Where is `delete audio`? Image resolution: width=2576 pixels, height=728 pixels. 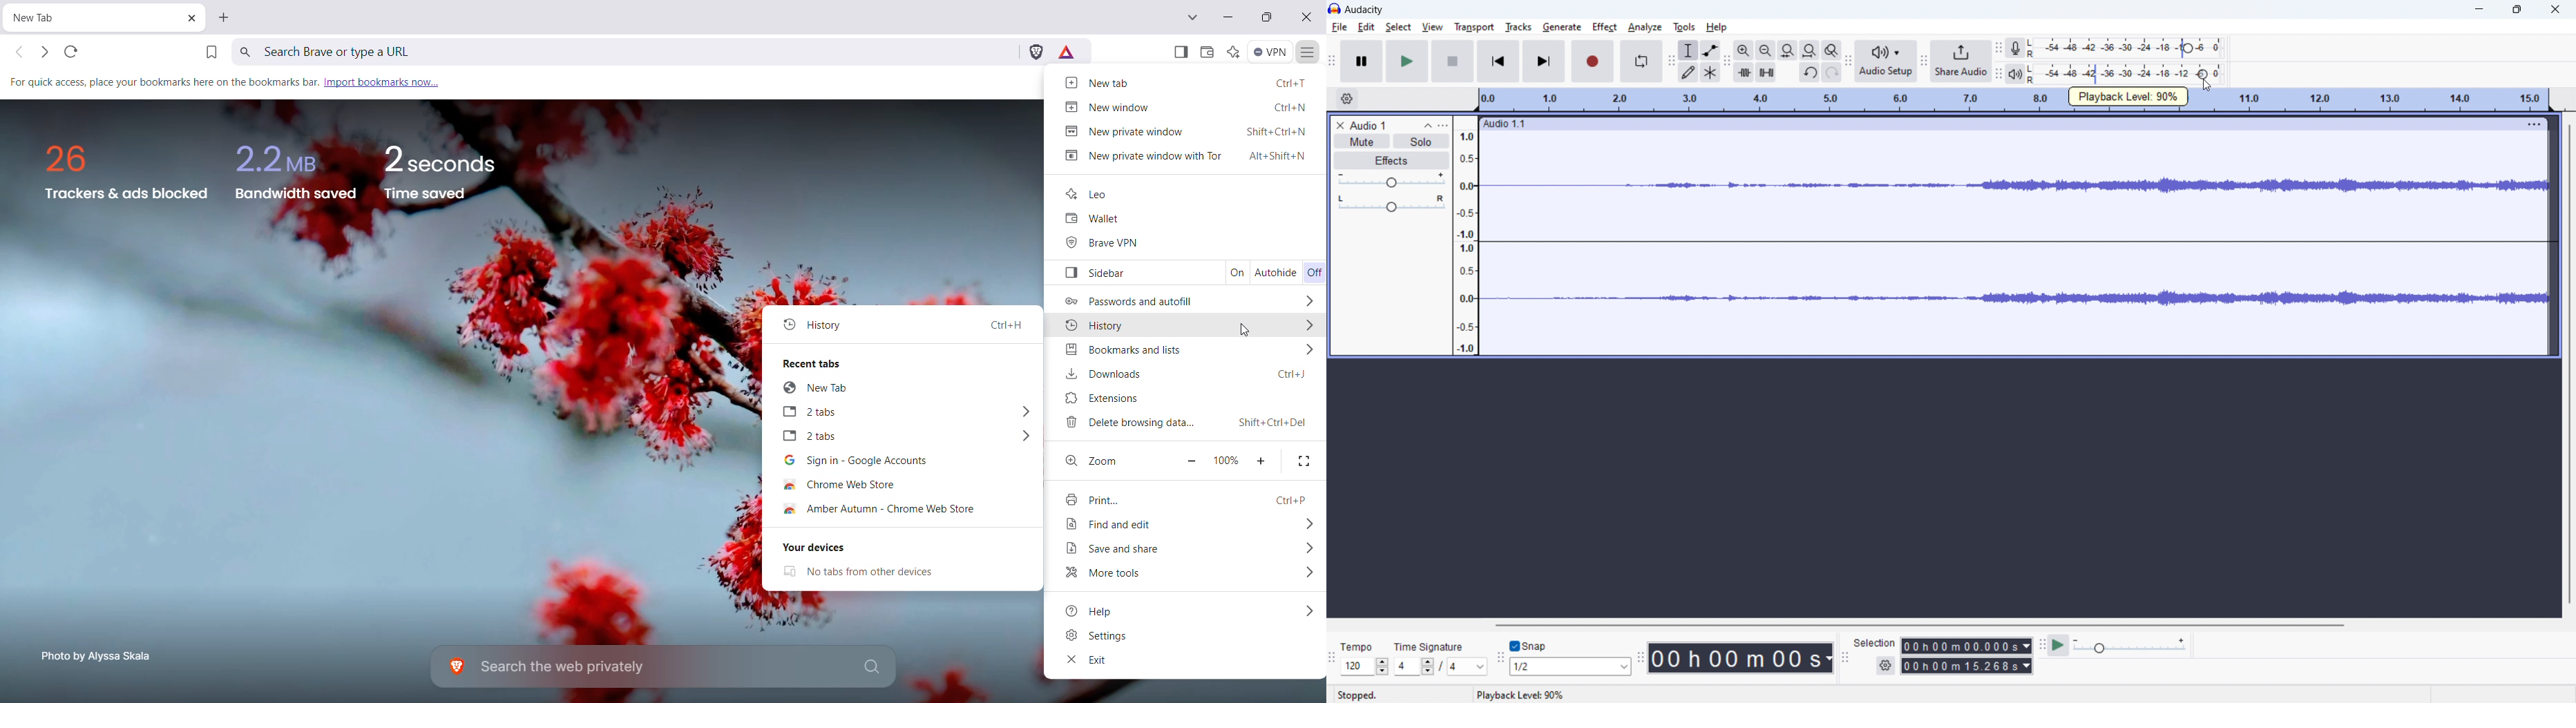
delete audio is located at coordinates (1339, 125).